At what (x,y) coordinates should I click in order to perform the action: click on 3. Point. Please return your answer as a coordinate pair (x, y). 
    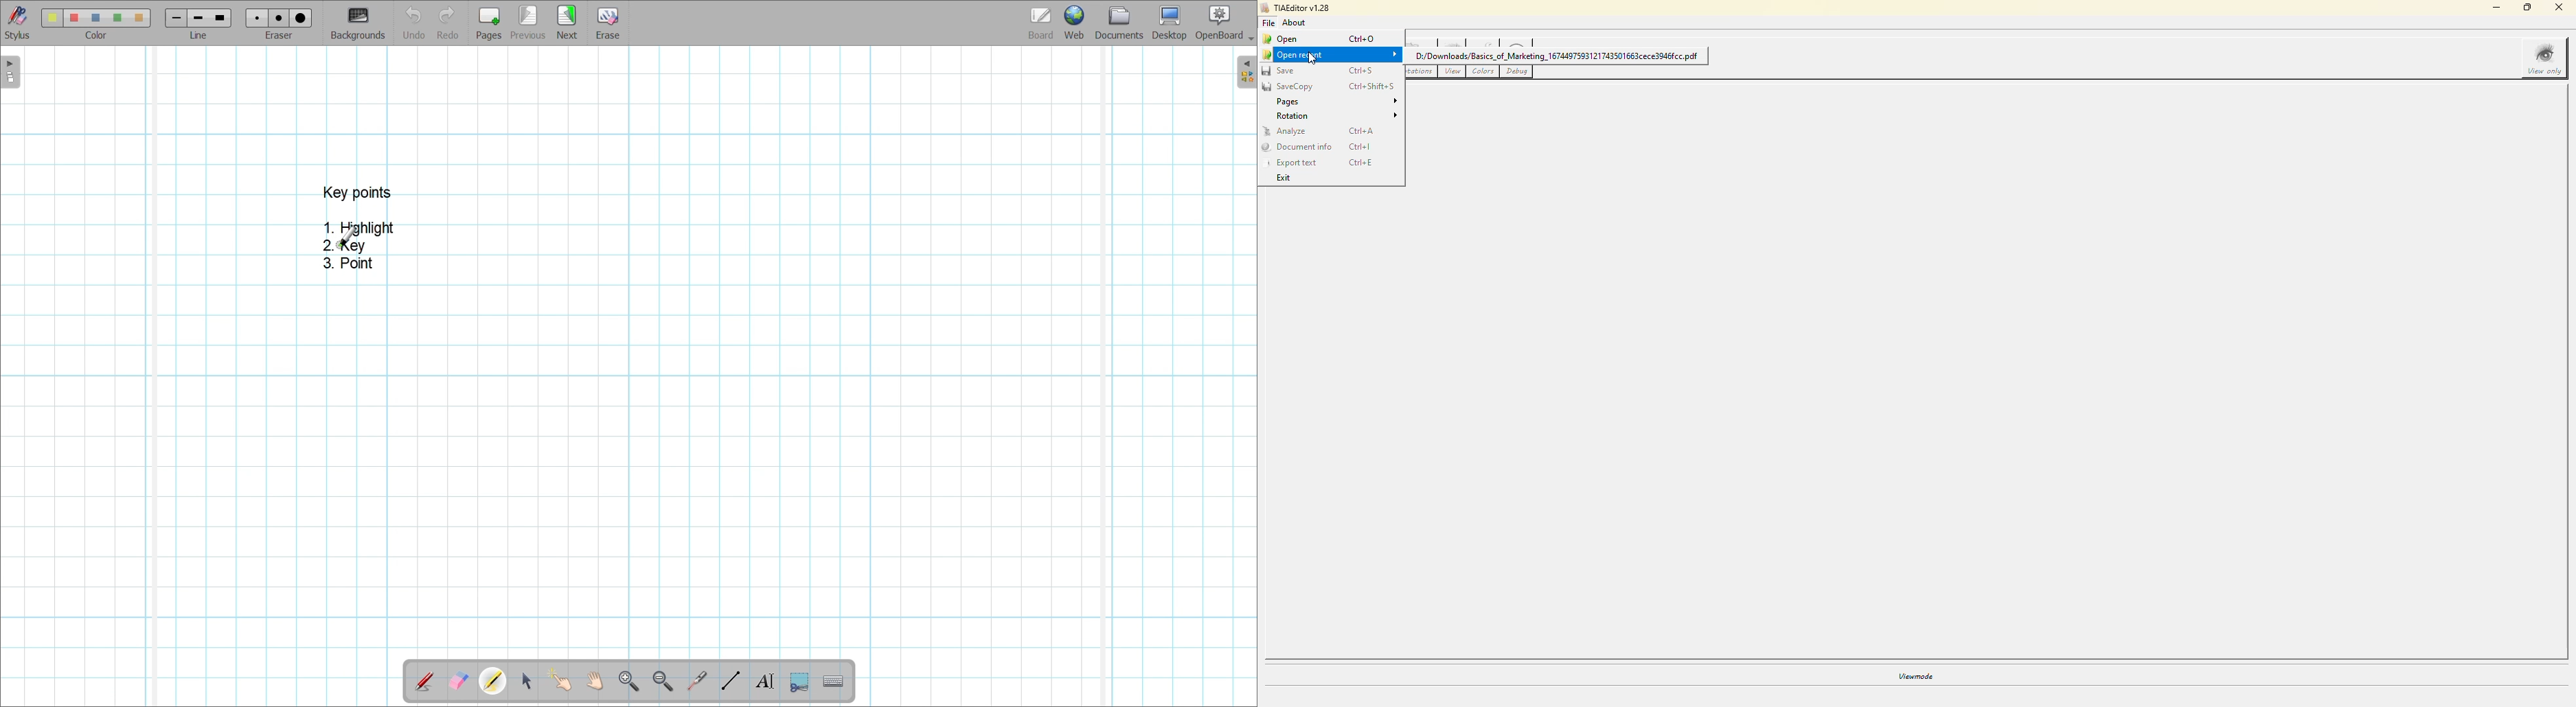
    Looking at the image, I should click on (346, 263).